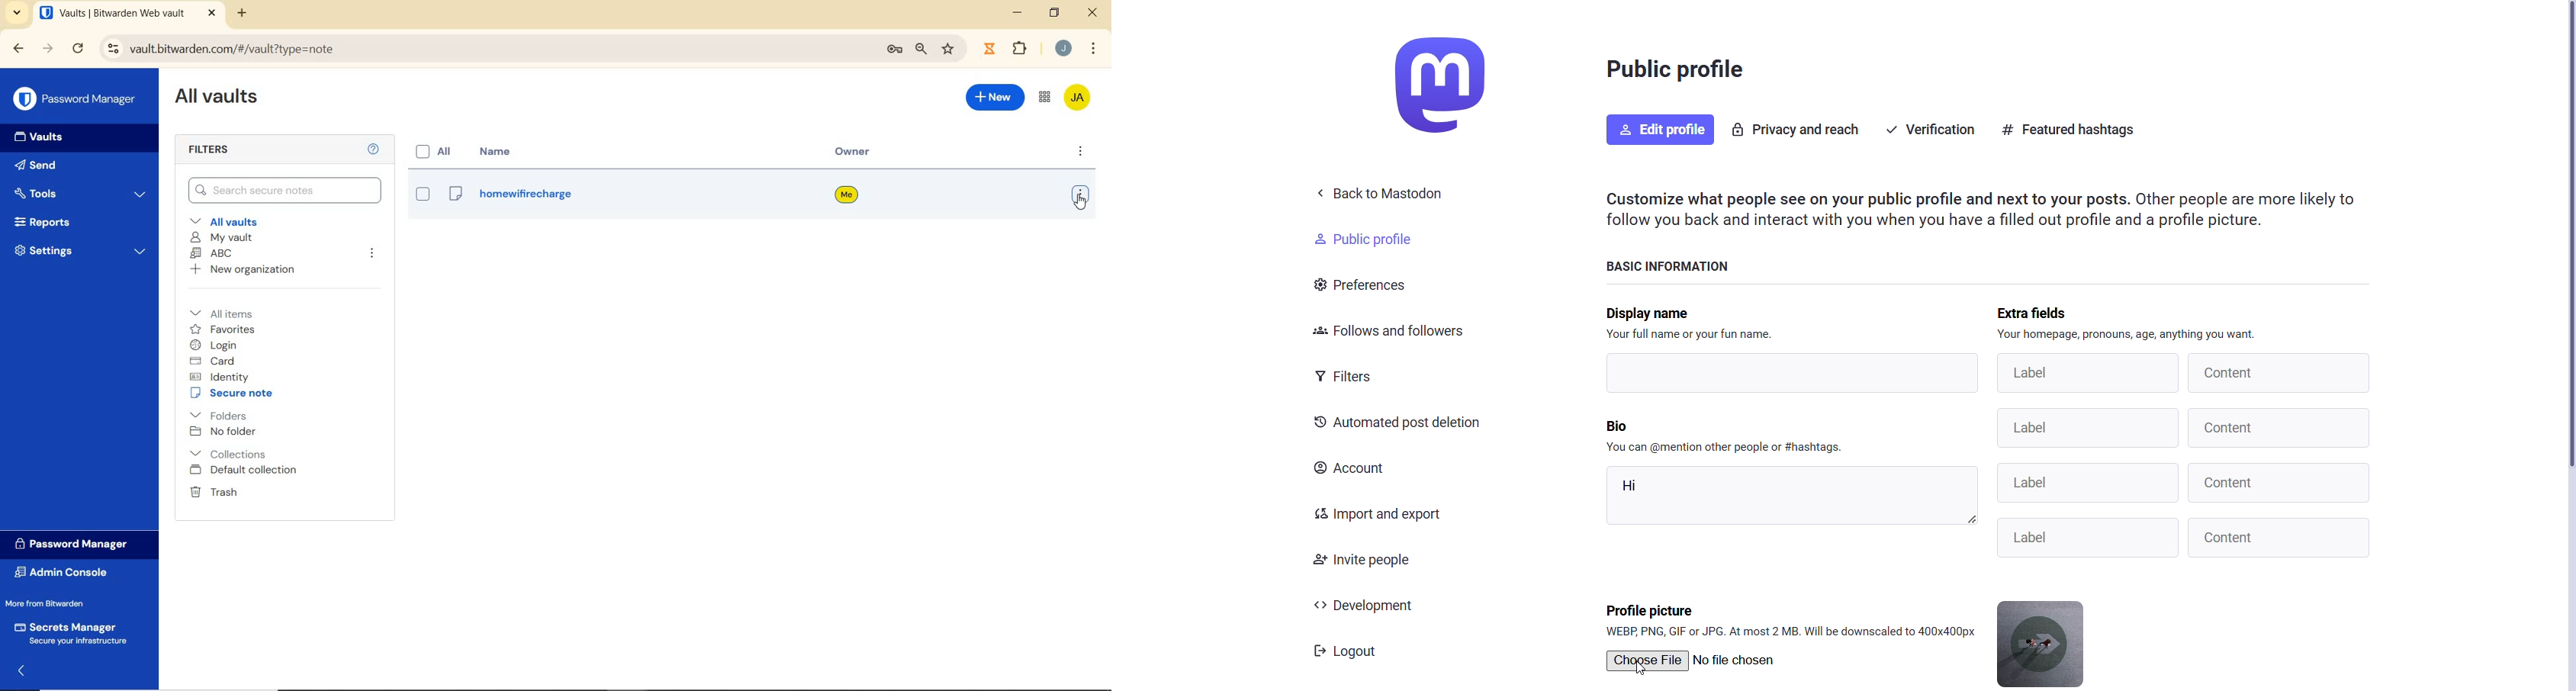 The height and width of the screenshot is (700, 2576). What do you see at coordinates (74, 633) in the screenshot?
I see `Secrets Manager` at bounding box center [74, 633].